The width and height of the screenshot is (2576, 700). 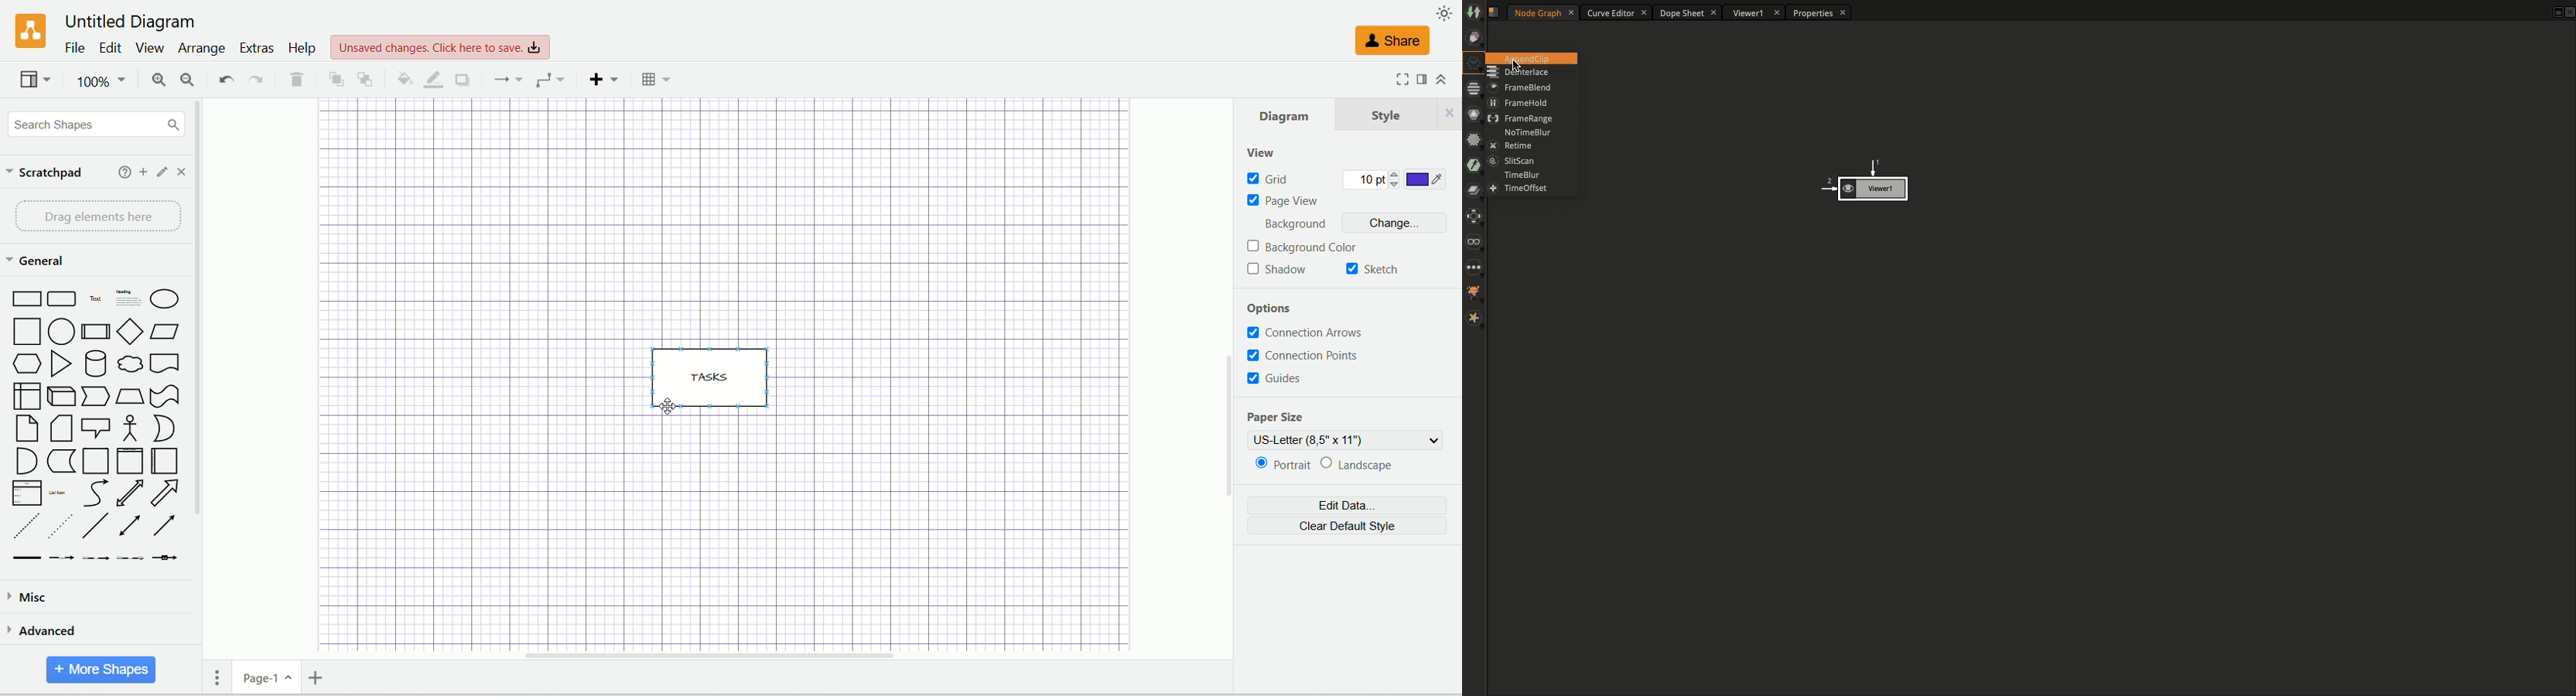 What do you see at coordinates (1310, 247) in the screenshot?
I see `background color` at bounding box center [1310, 247].